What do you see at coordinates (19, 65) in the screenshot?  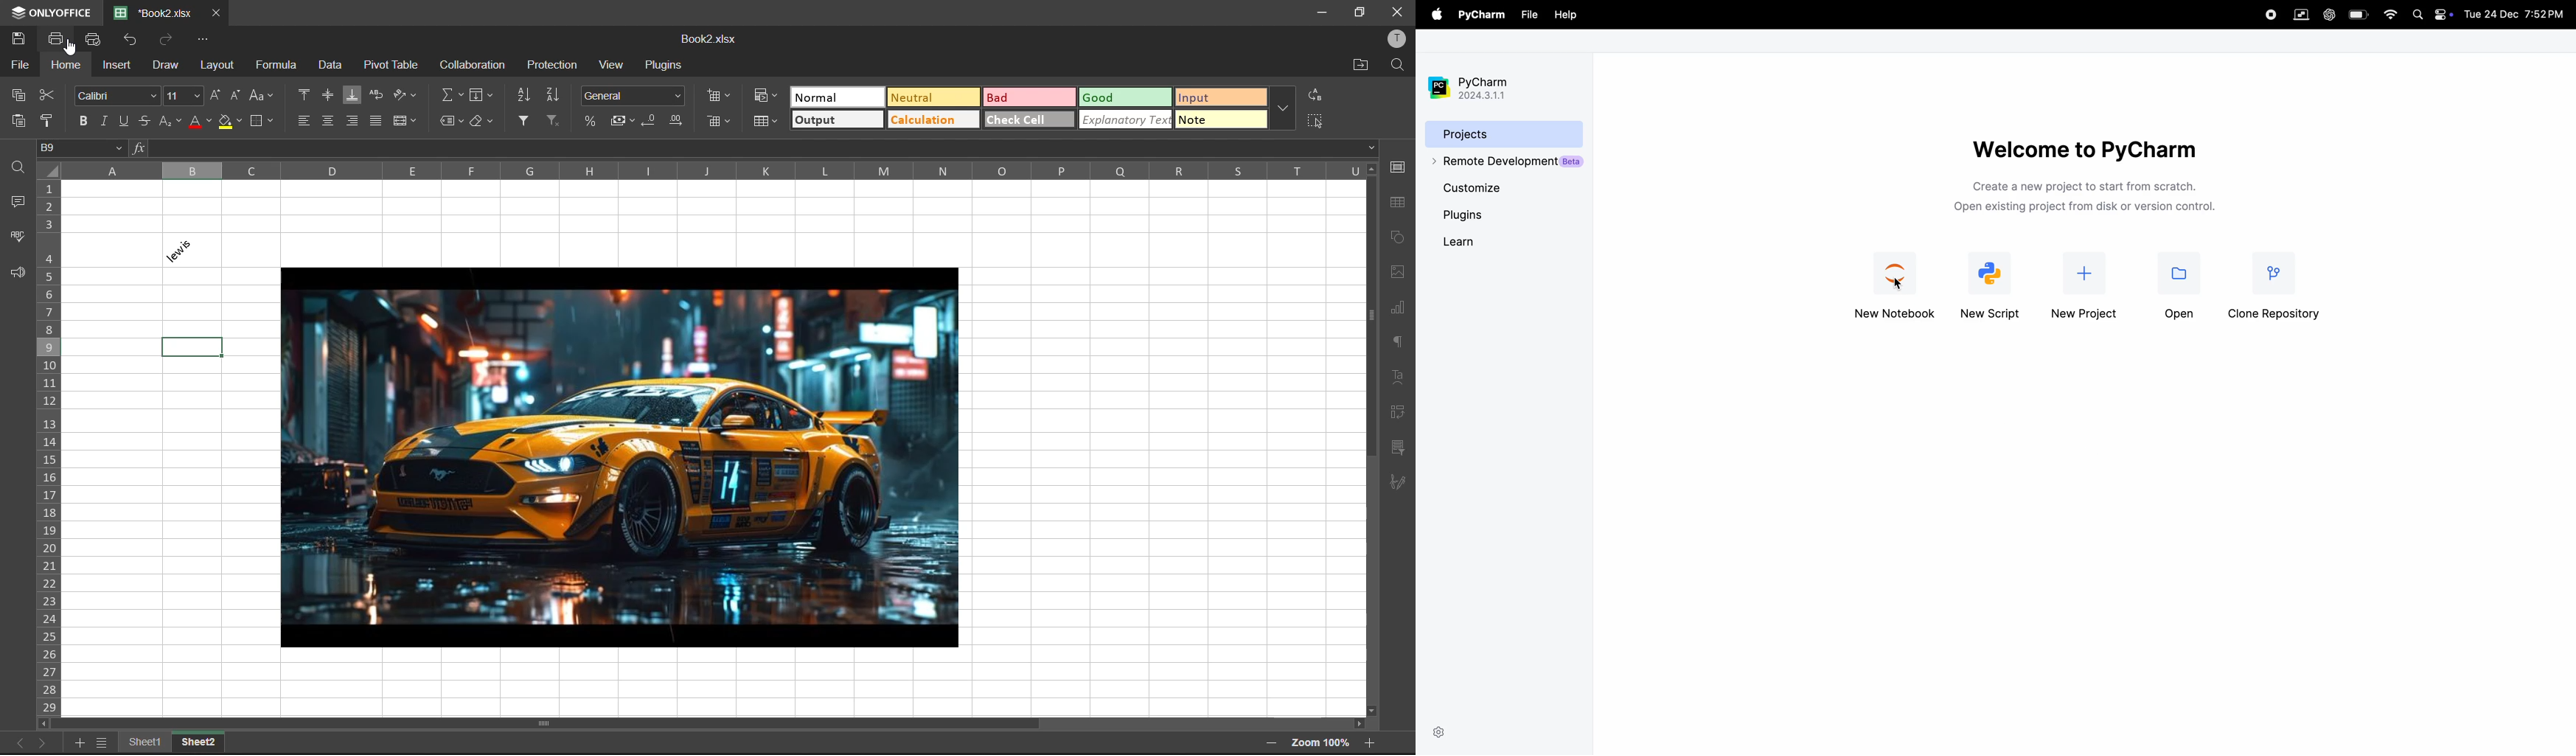 I see `file` at bounding box center [19, 65].